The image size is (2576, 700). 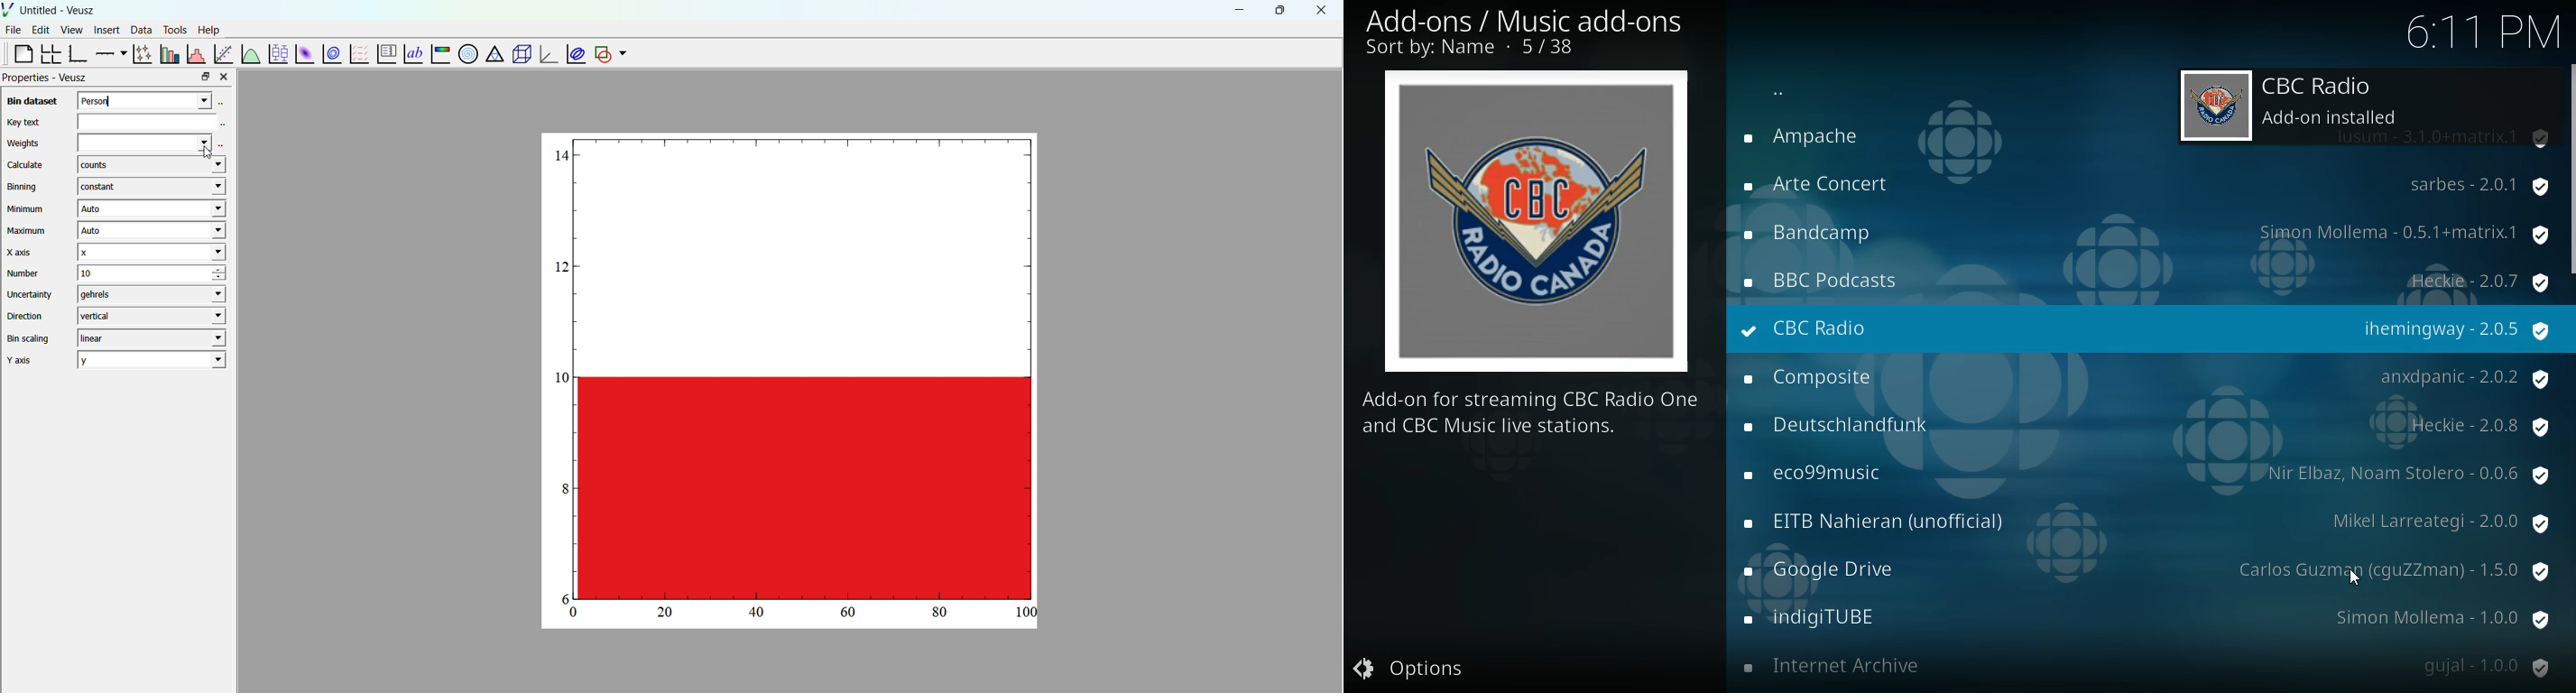 What do you see at coordinates (23, 252) in the screenshot?
I see `X axis` at bounding box center [23, 252].